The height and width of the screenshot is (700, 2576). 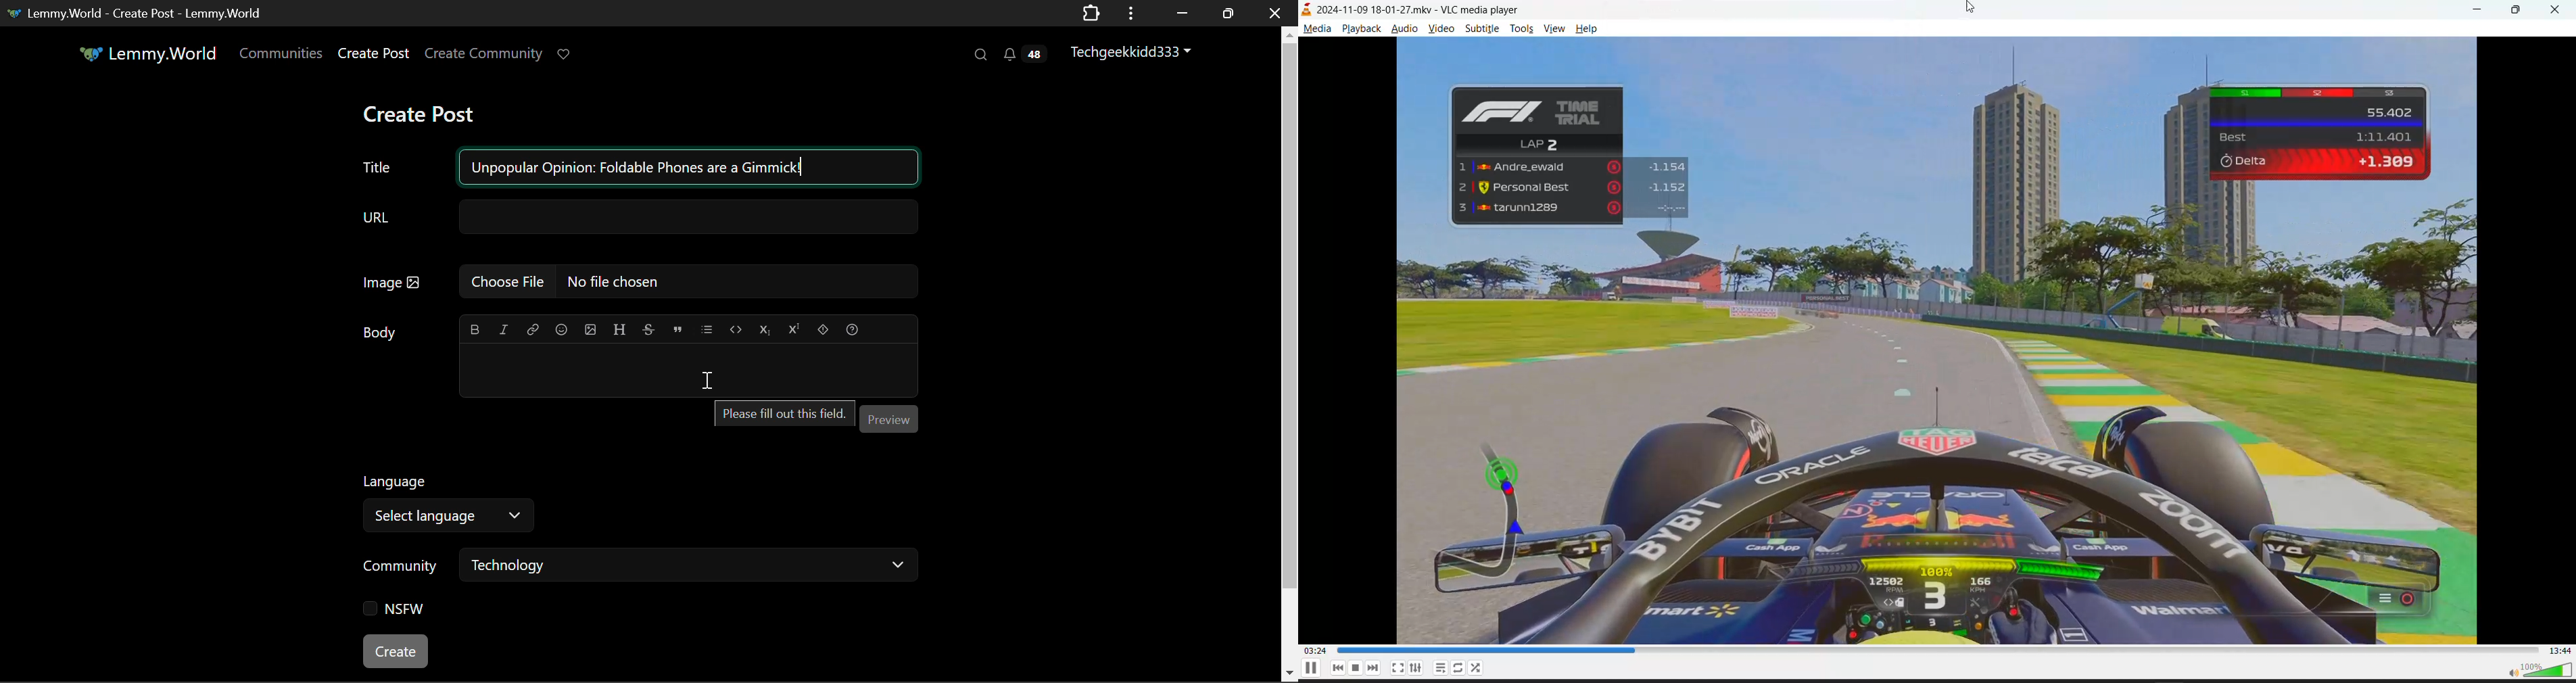 What do you see at coordinates (1937, 340) in the screenshot?
I see `video playback` at bounding box center [1937, 340].